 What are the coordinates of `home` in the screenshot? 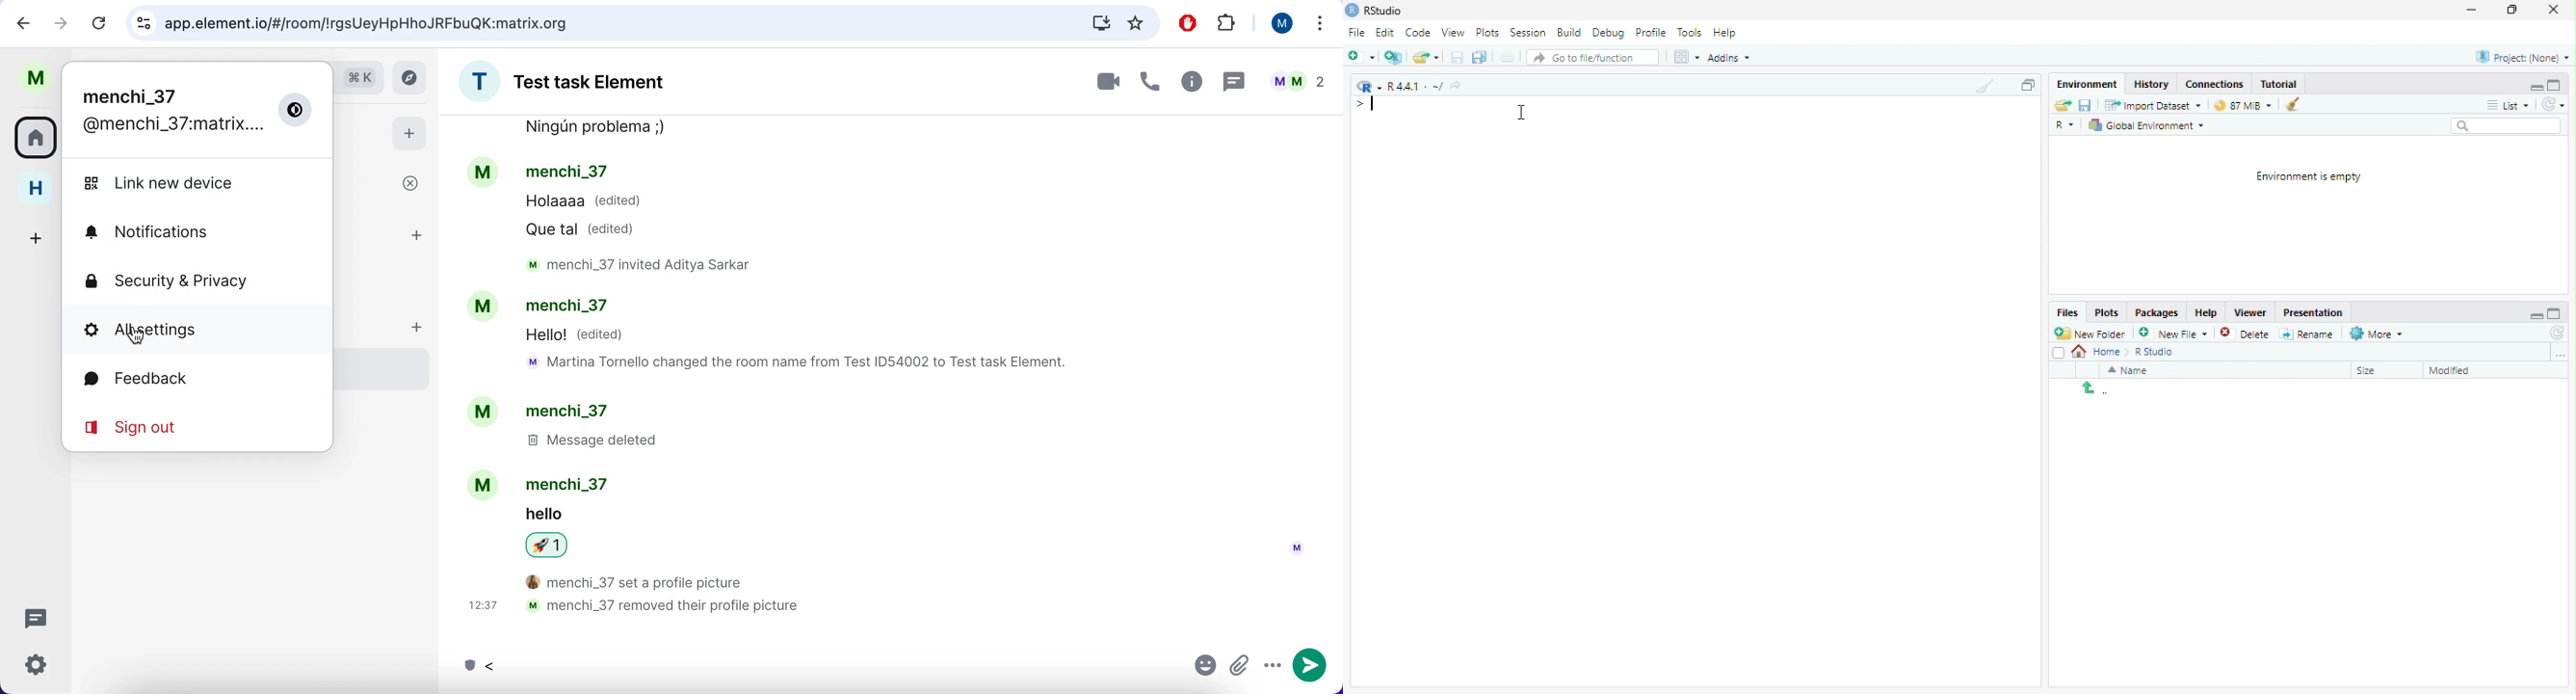 It's located at (35, 191).